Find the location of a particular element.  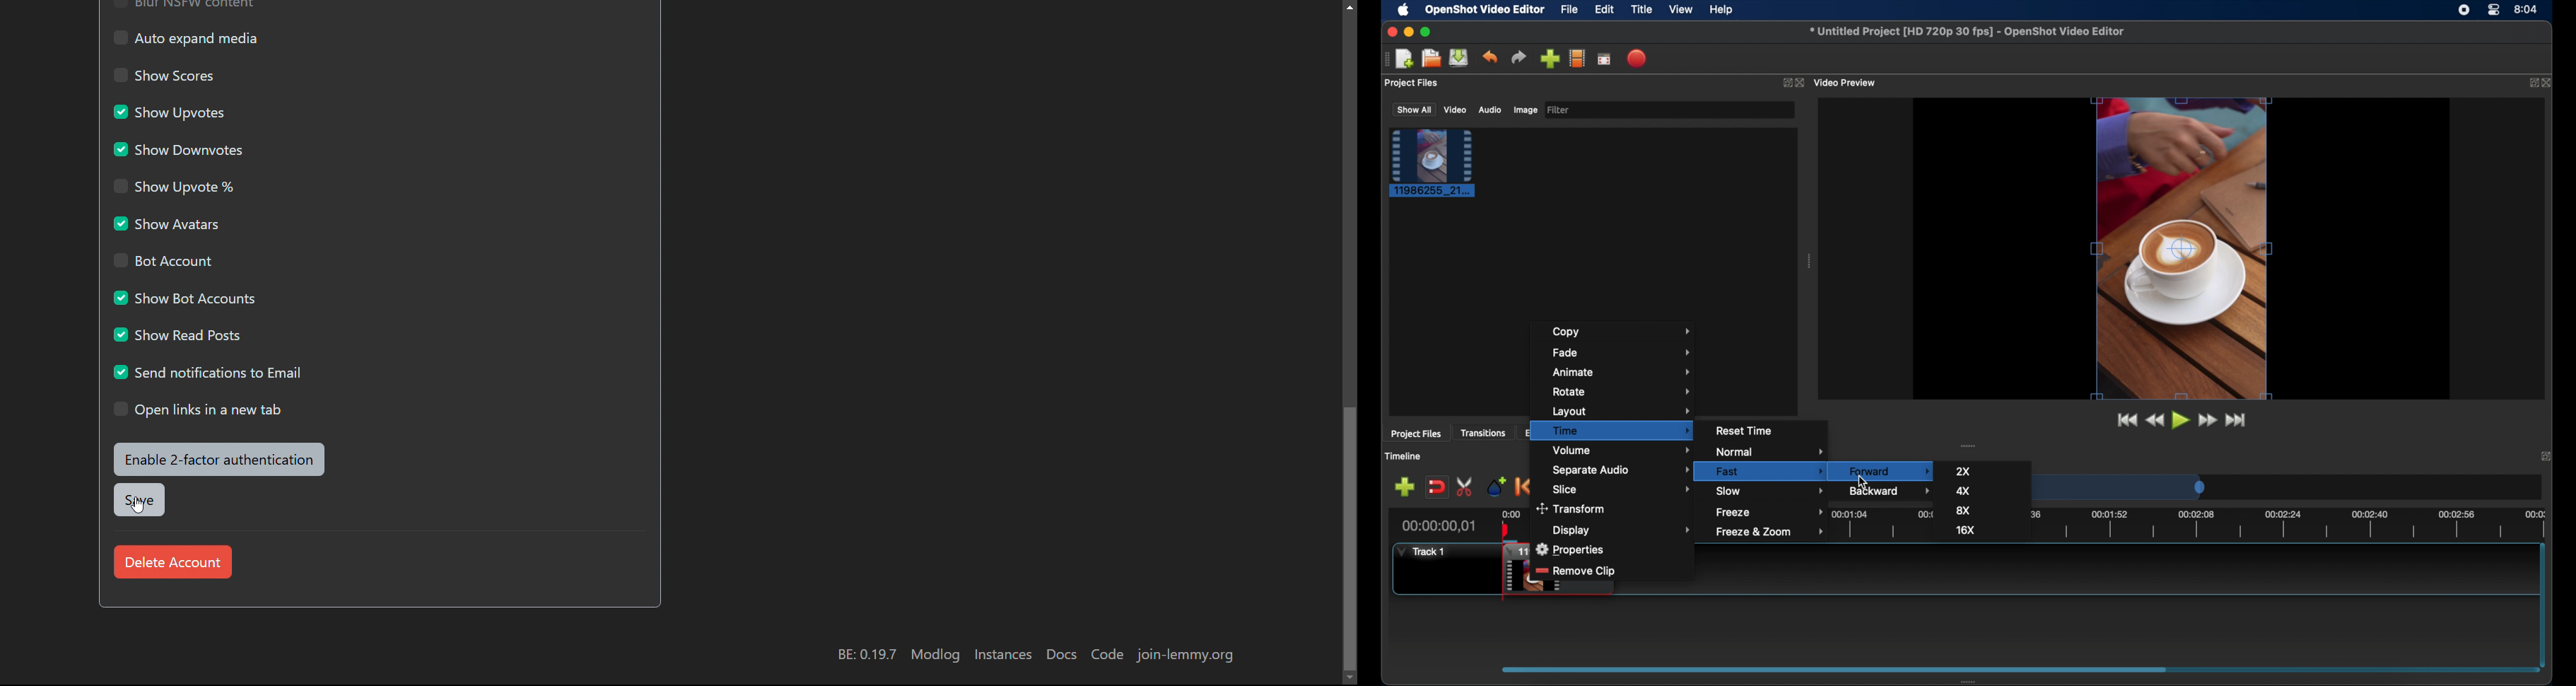

file name is located at coordinates (1967, 30).